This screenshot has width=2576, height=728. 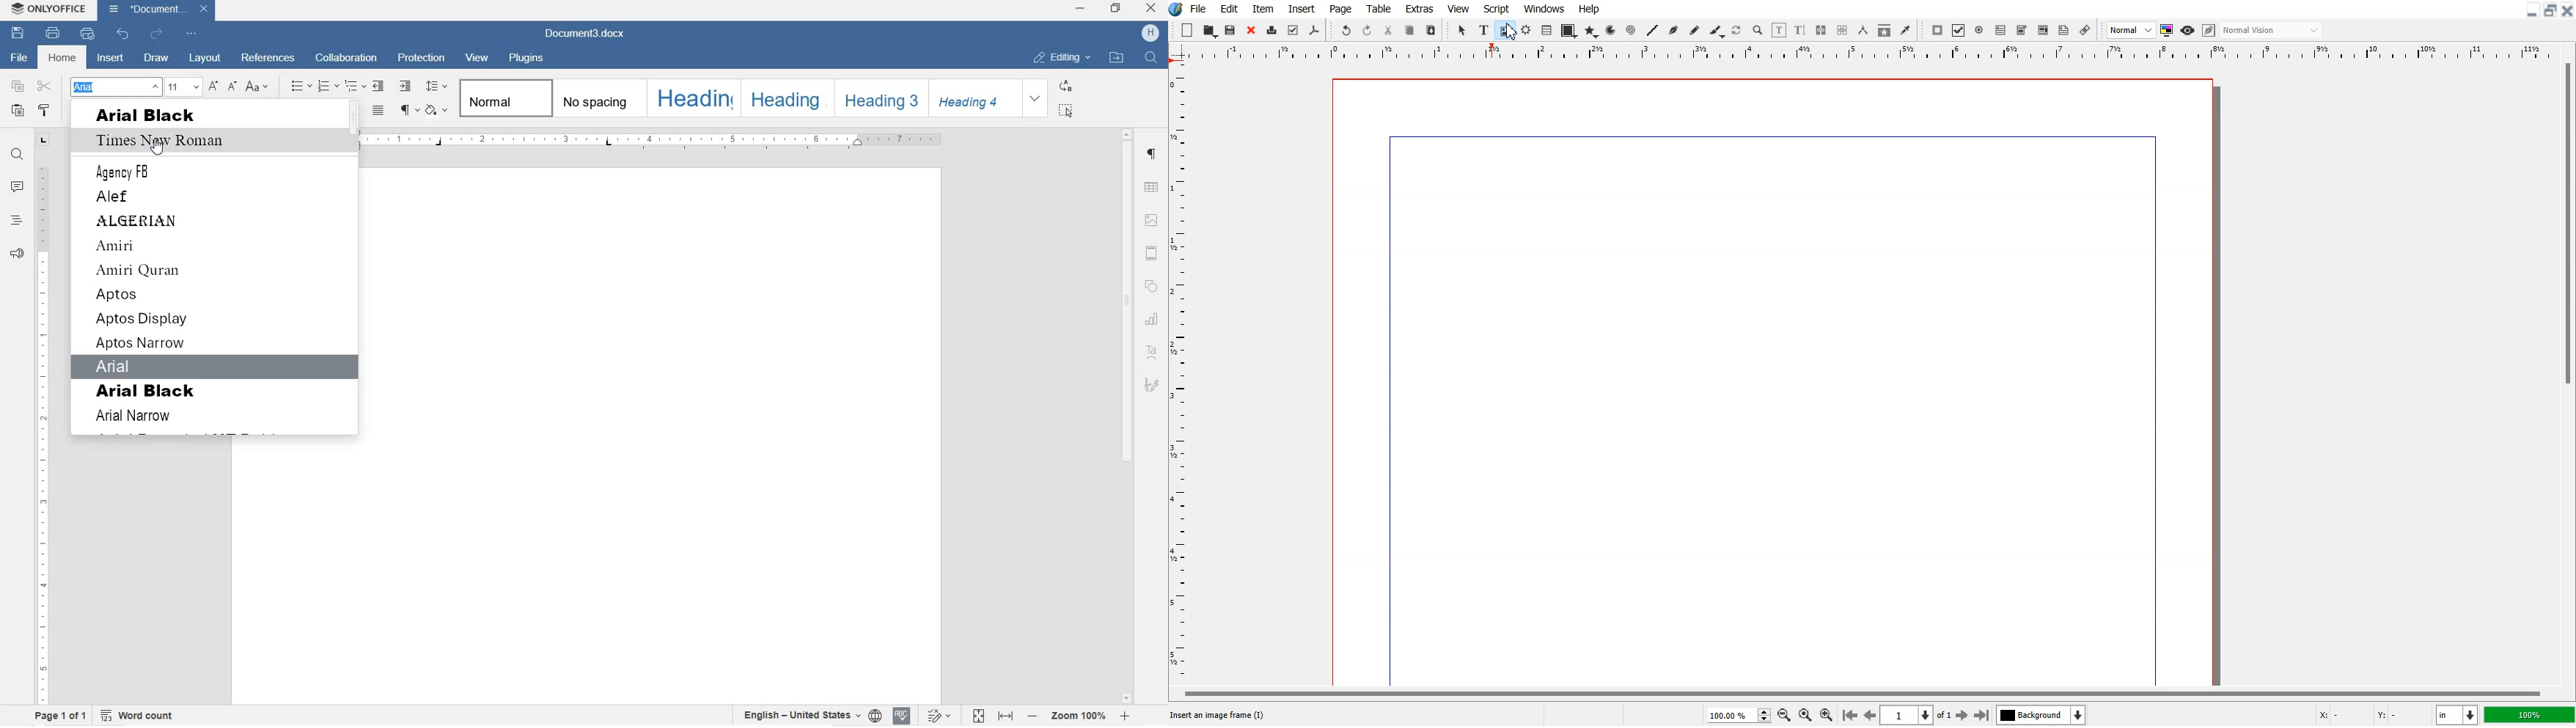 I want to click on PDF Combo Box, so click(x=2022, y=31).